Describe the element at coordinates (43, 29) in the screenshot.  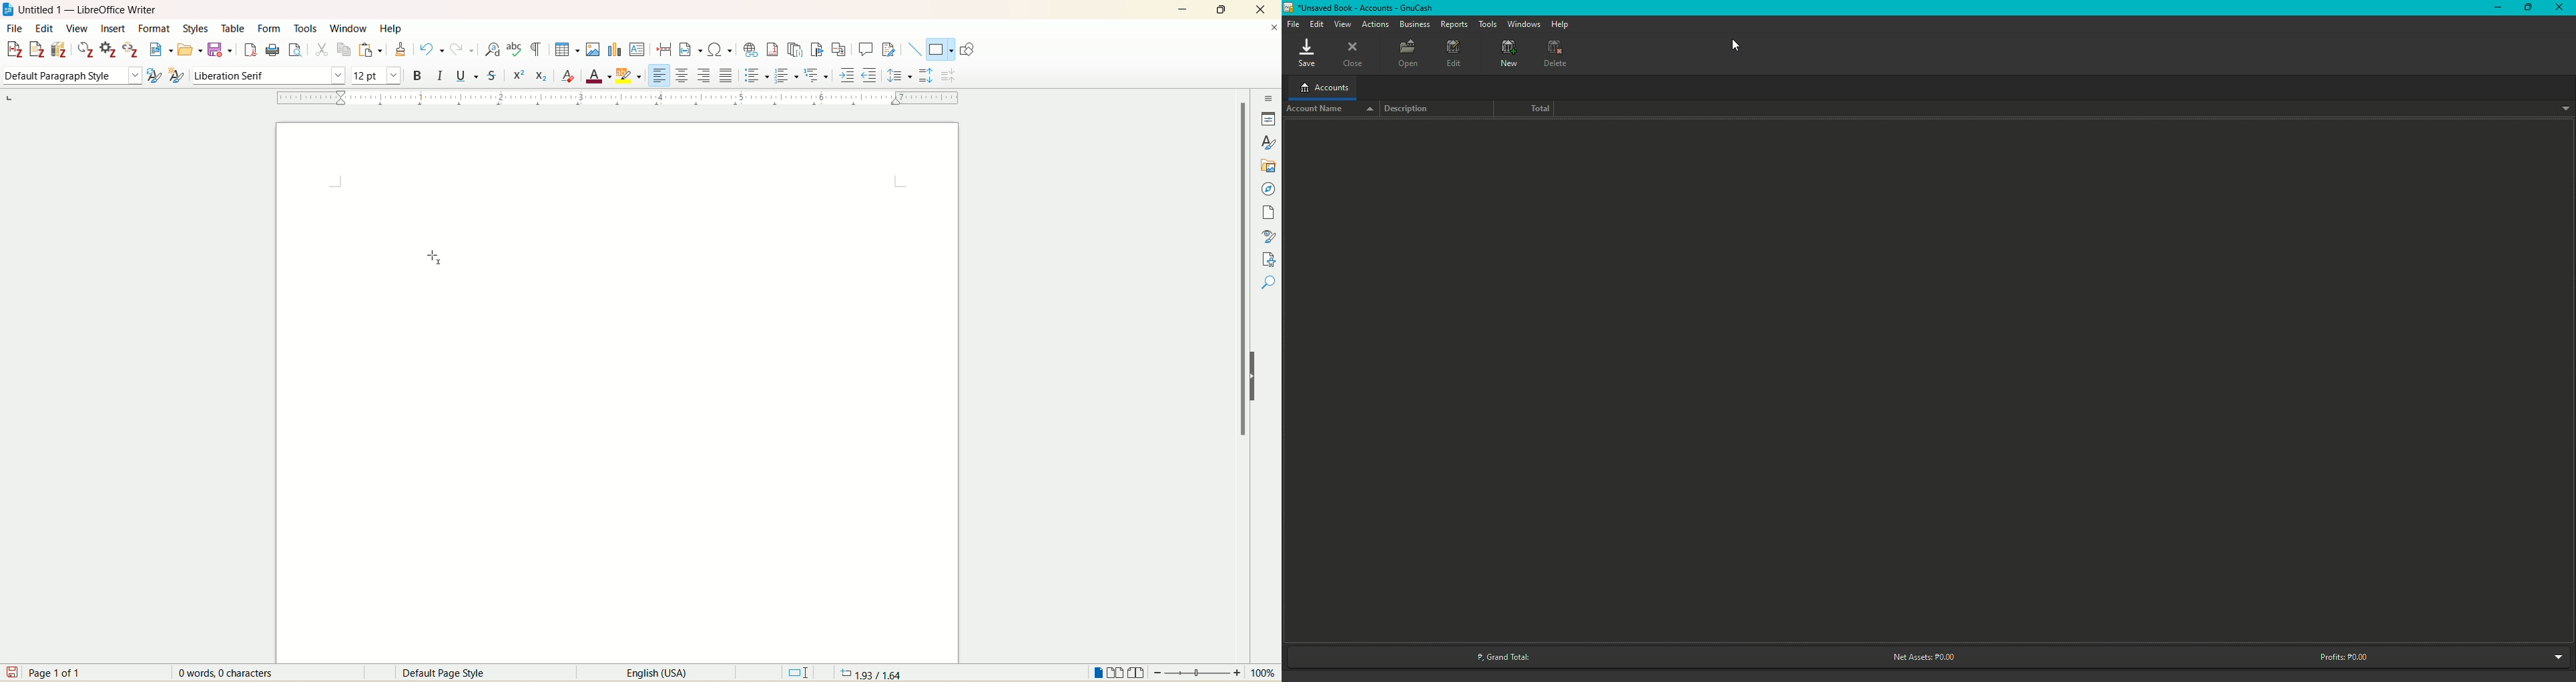
I see `edit` at that location.